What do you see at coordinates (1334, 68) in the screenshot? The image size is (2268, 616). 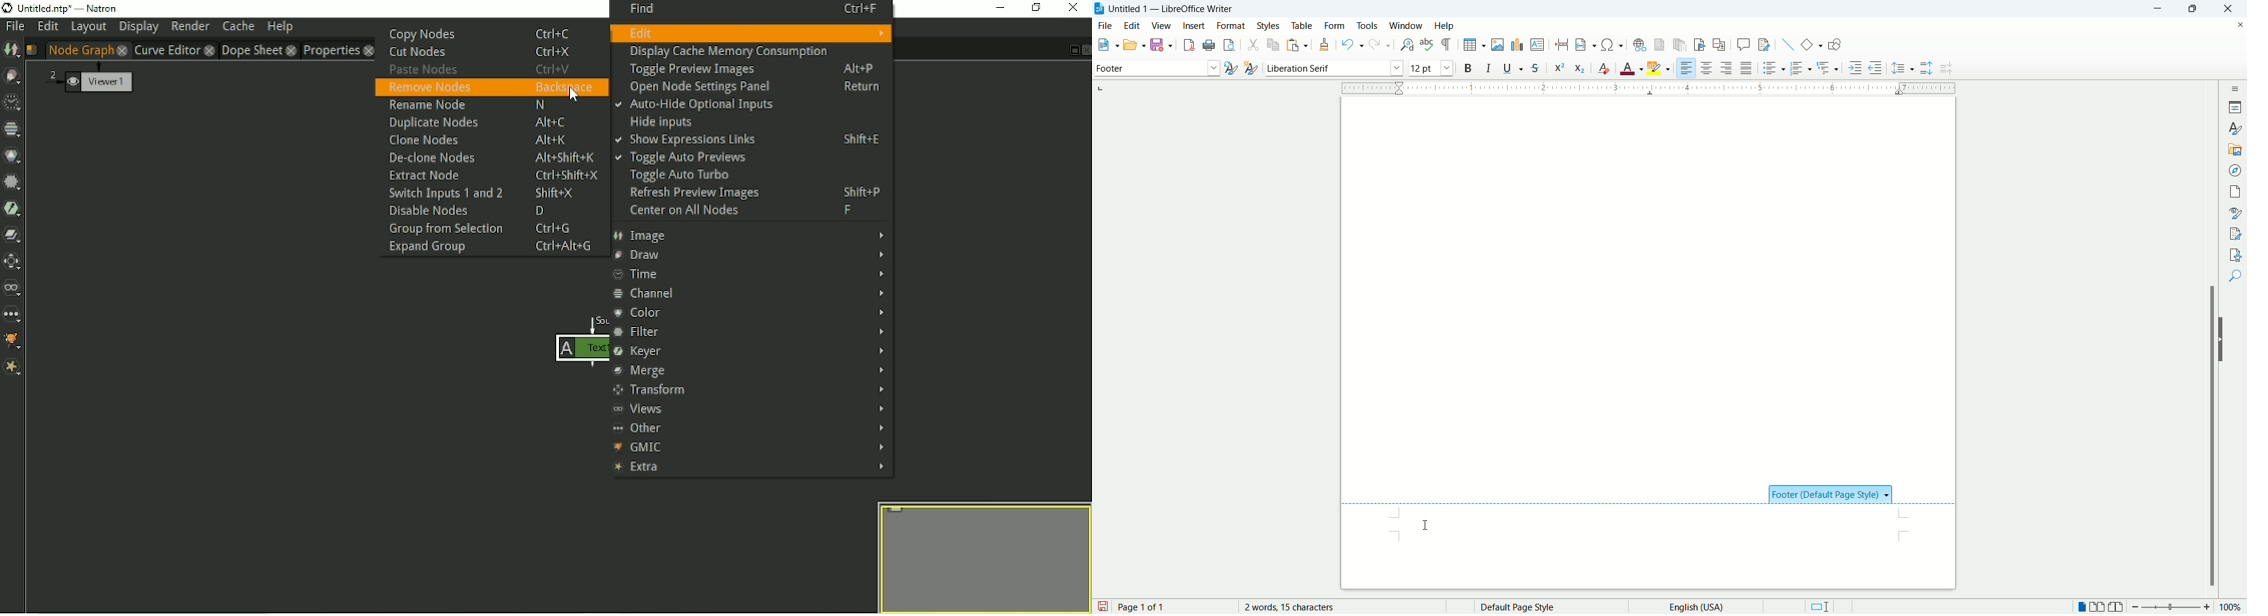 I see `font name` at bounding box center [1334, 68].